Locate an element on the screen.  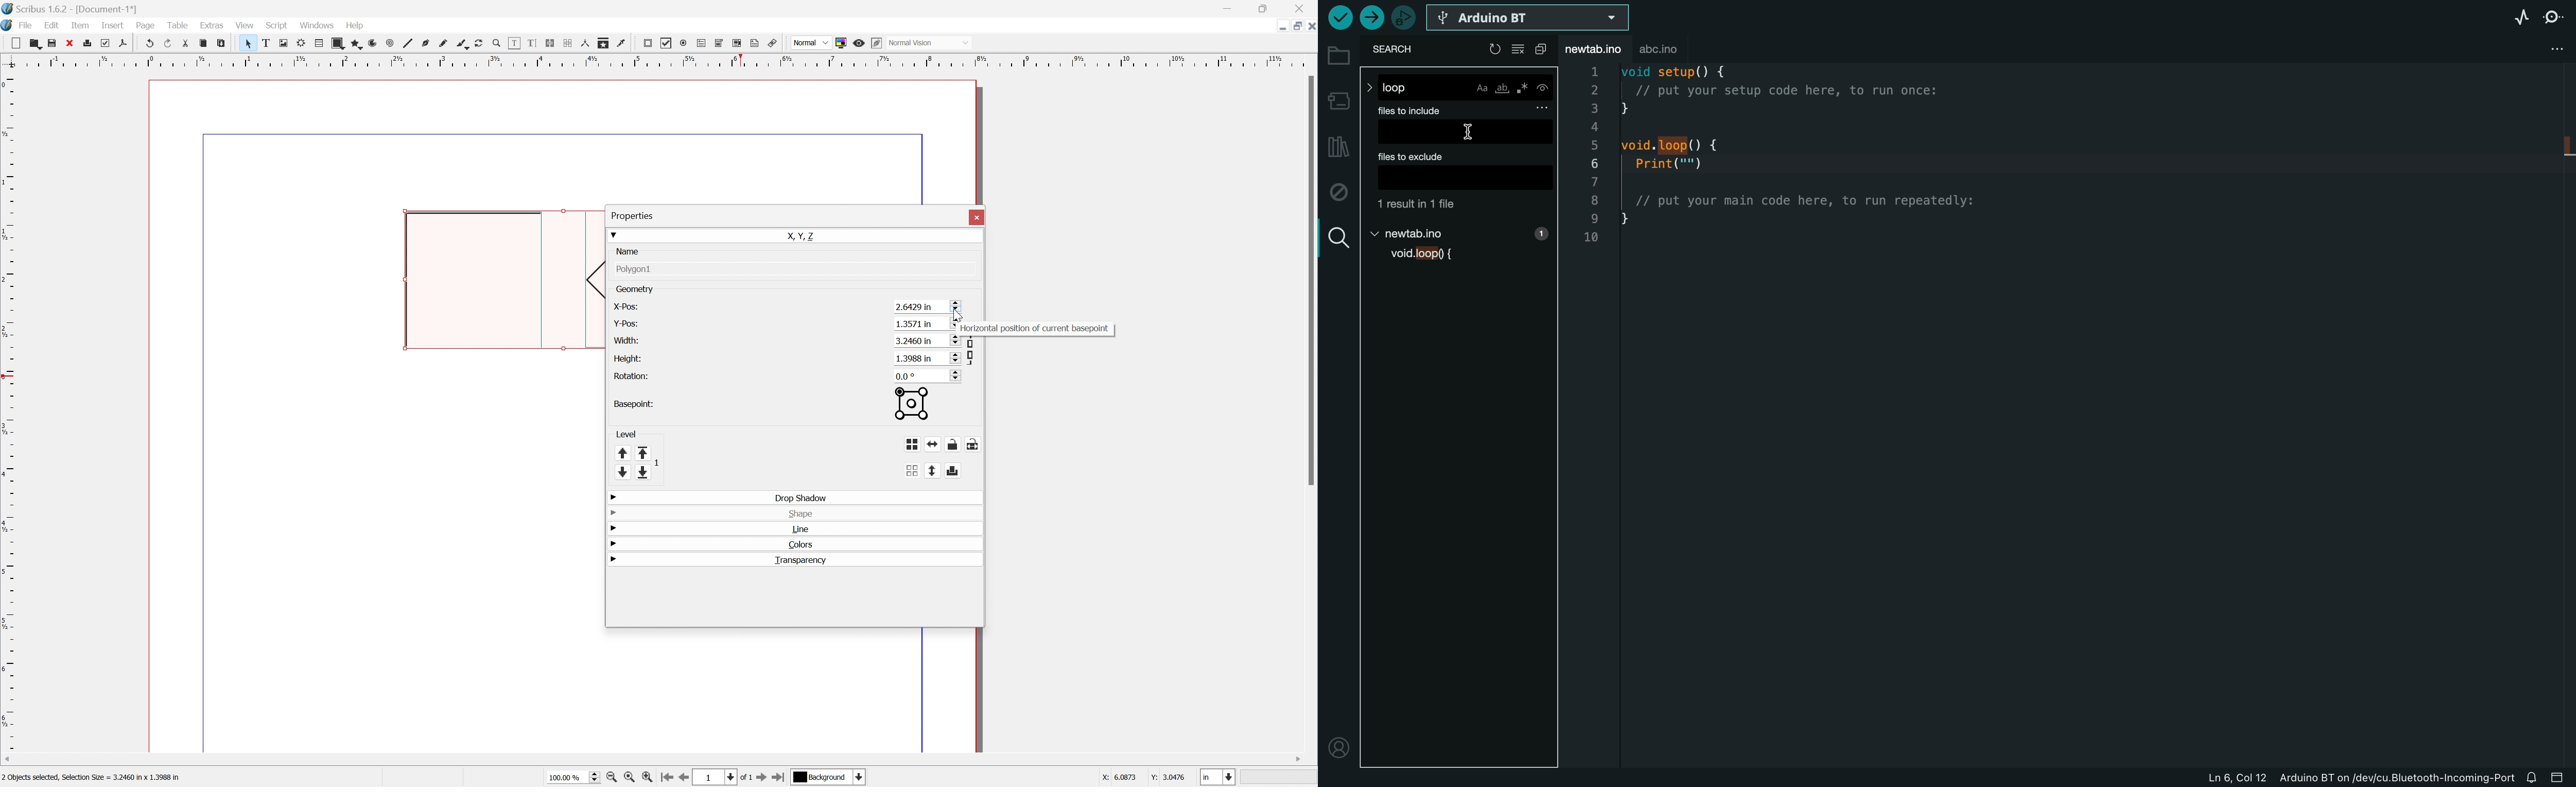
render frame is located at coordinates (299, 42).